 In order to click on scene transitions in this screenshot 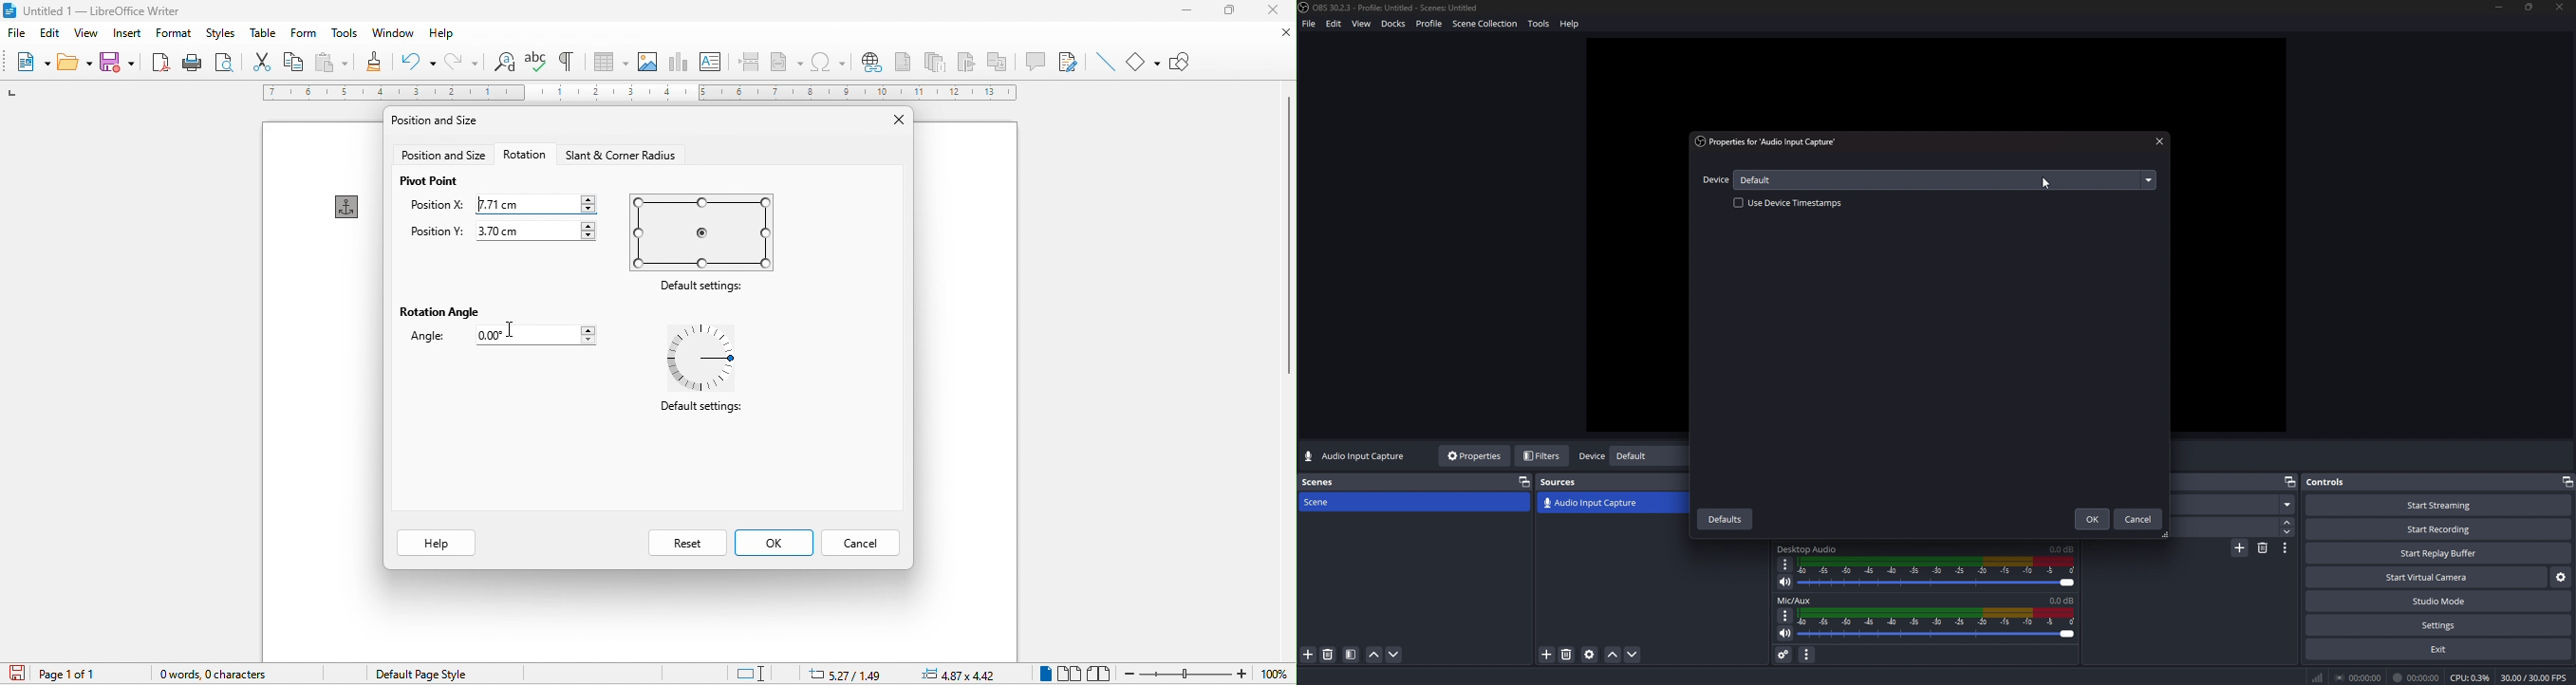, I will do `click(1591, 504)`.